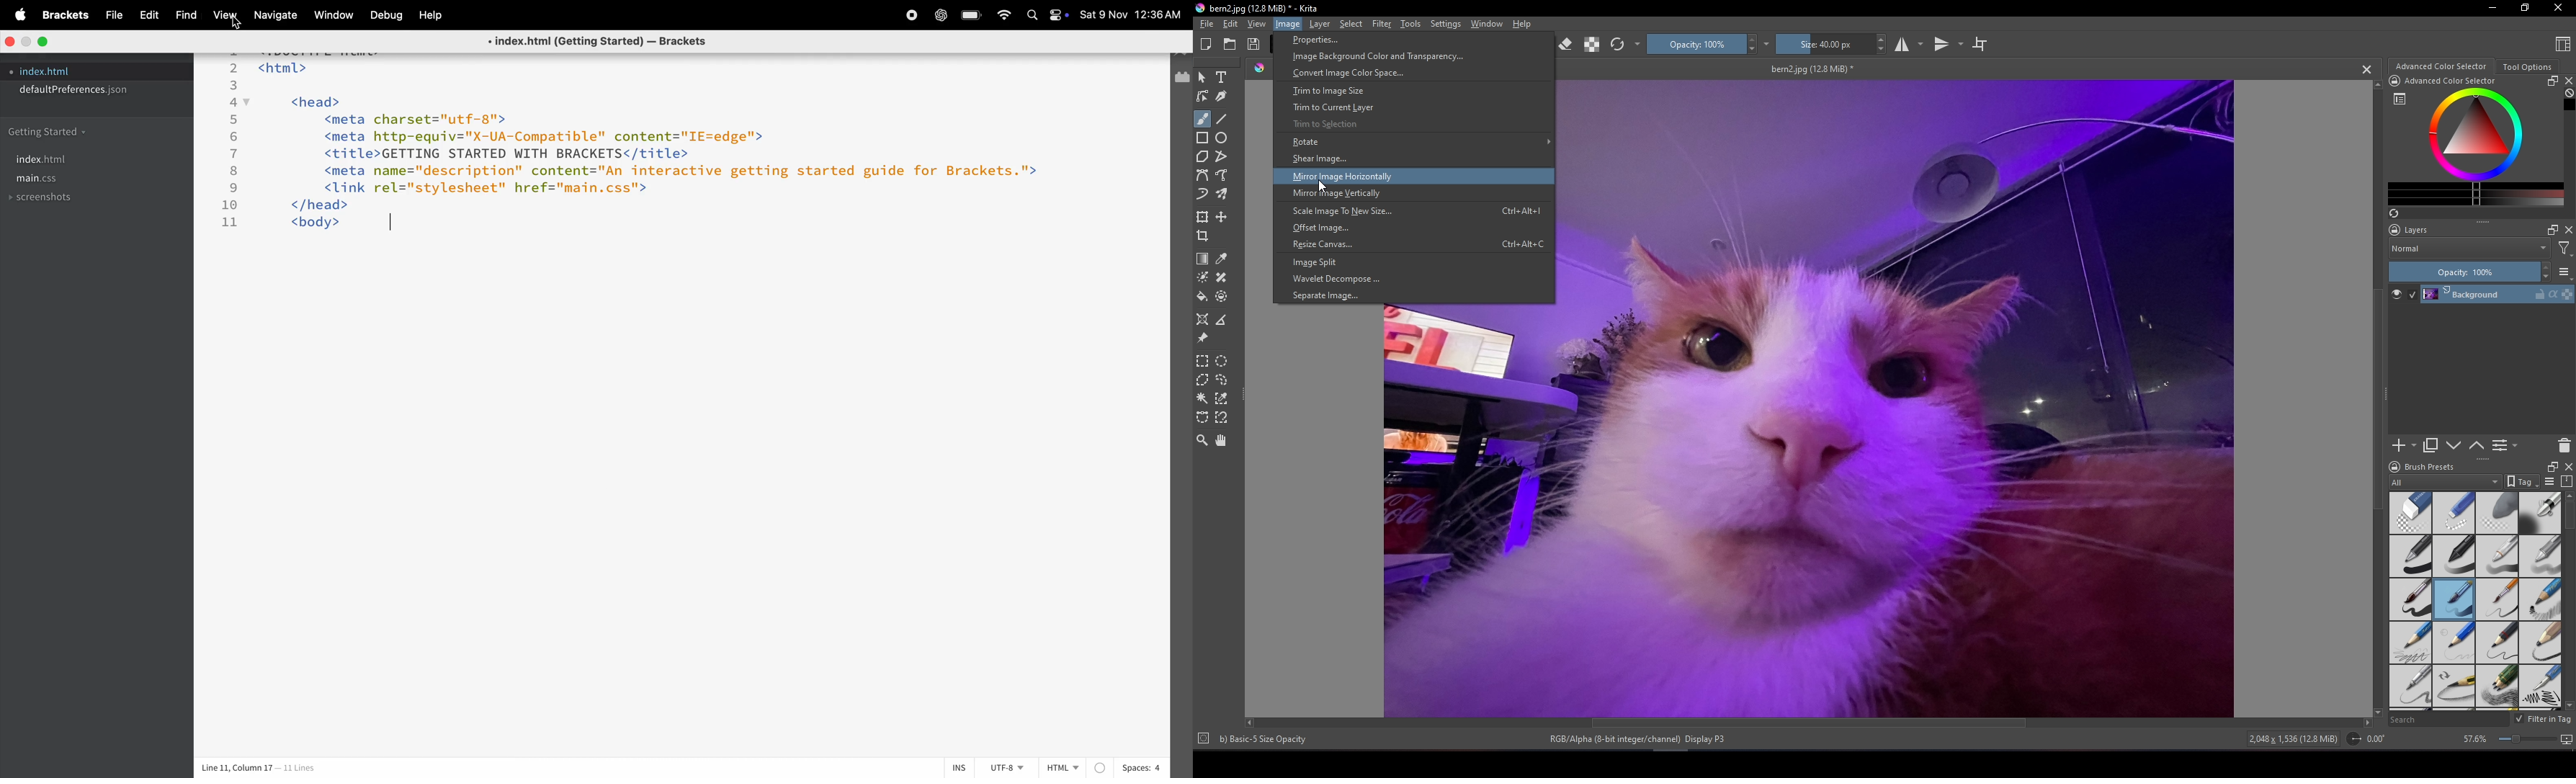 The width and height of the screenshot is (2576, 784). Describe the element at coordinates (1446, 24) in the screenshot. I see `Settings` at that location.